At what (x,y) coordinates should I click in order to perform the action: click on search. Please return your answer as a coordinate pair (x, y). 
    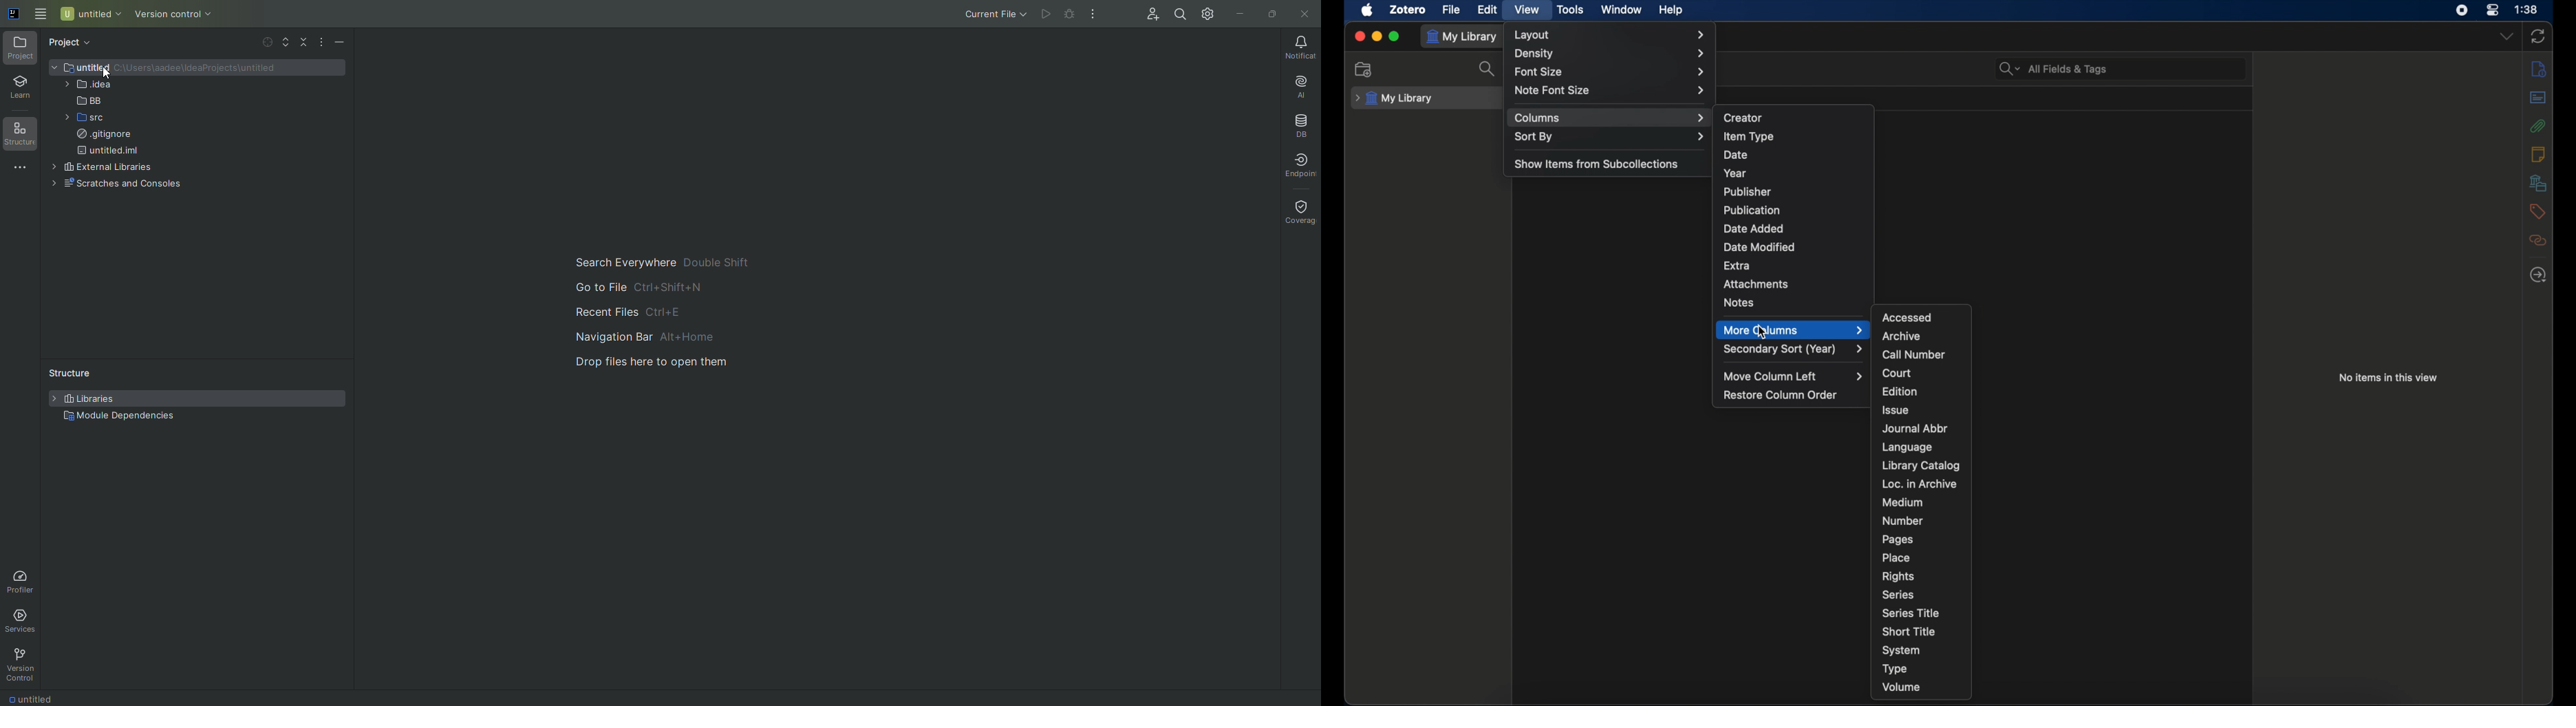
    Looking at the image, I should click on (1488, 69).